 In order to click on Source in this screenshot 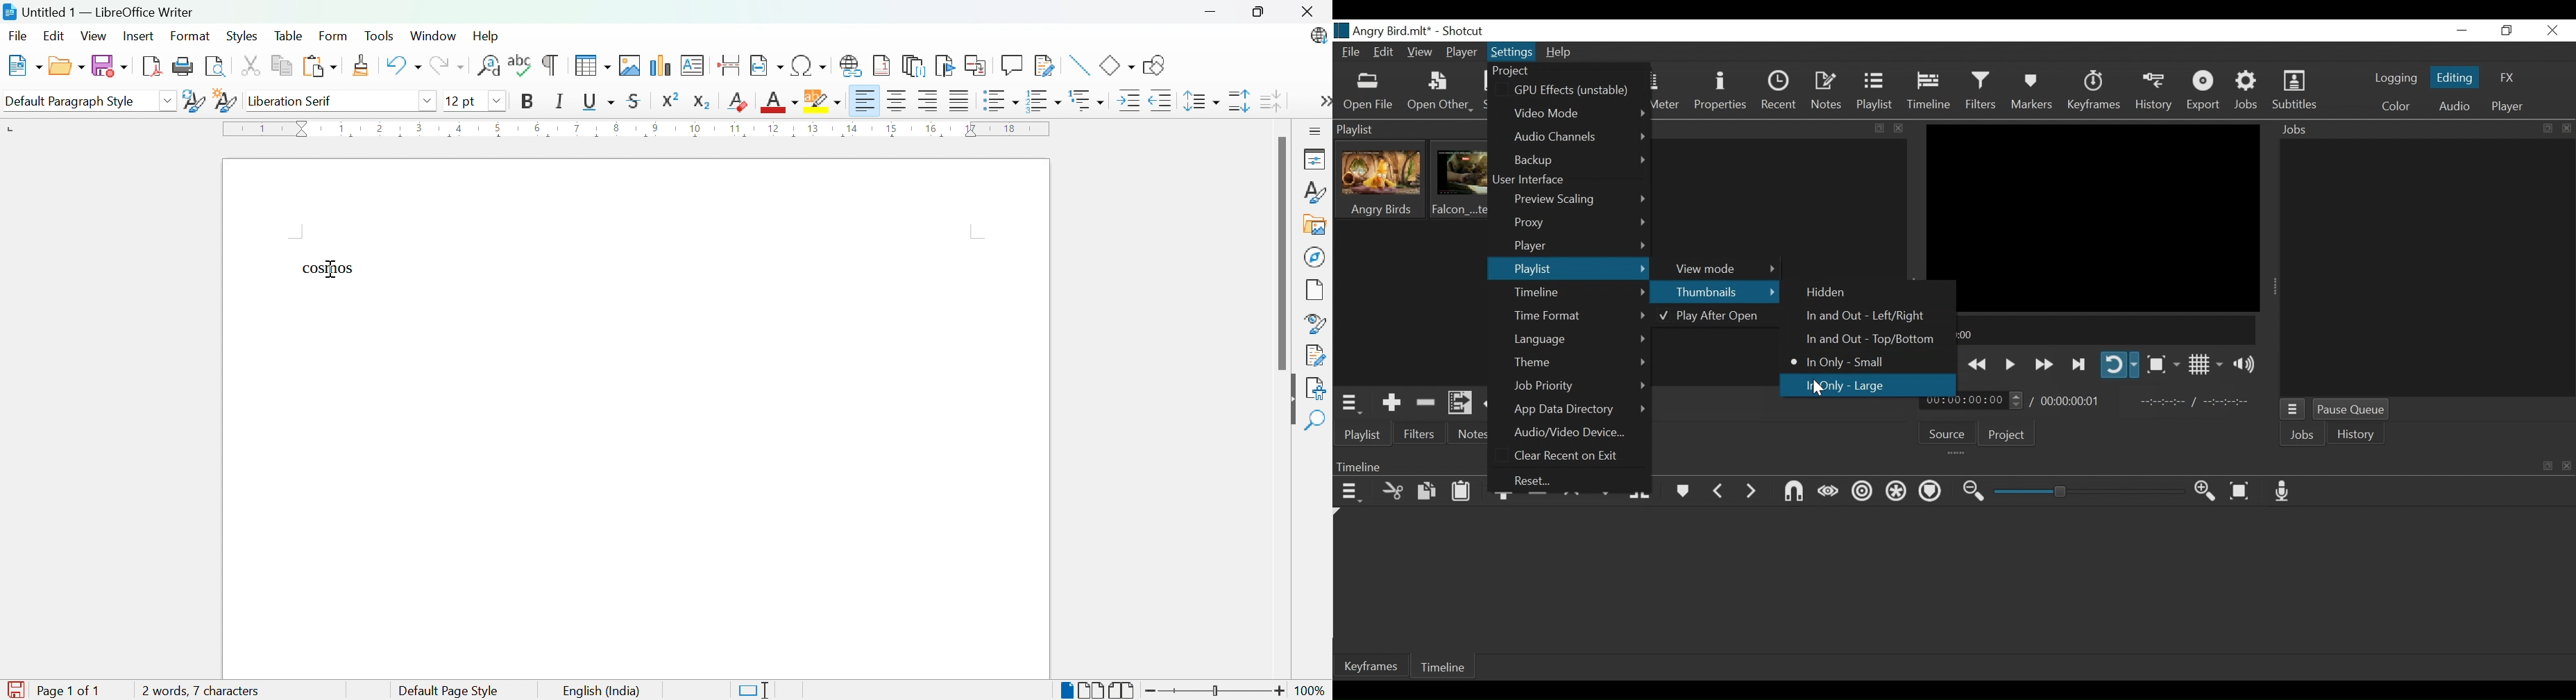, I will do `click(1948, 433)`.